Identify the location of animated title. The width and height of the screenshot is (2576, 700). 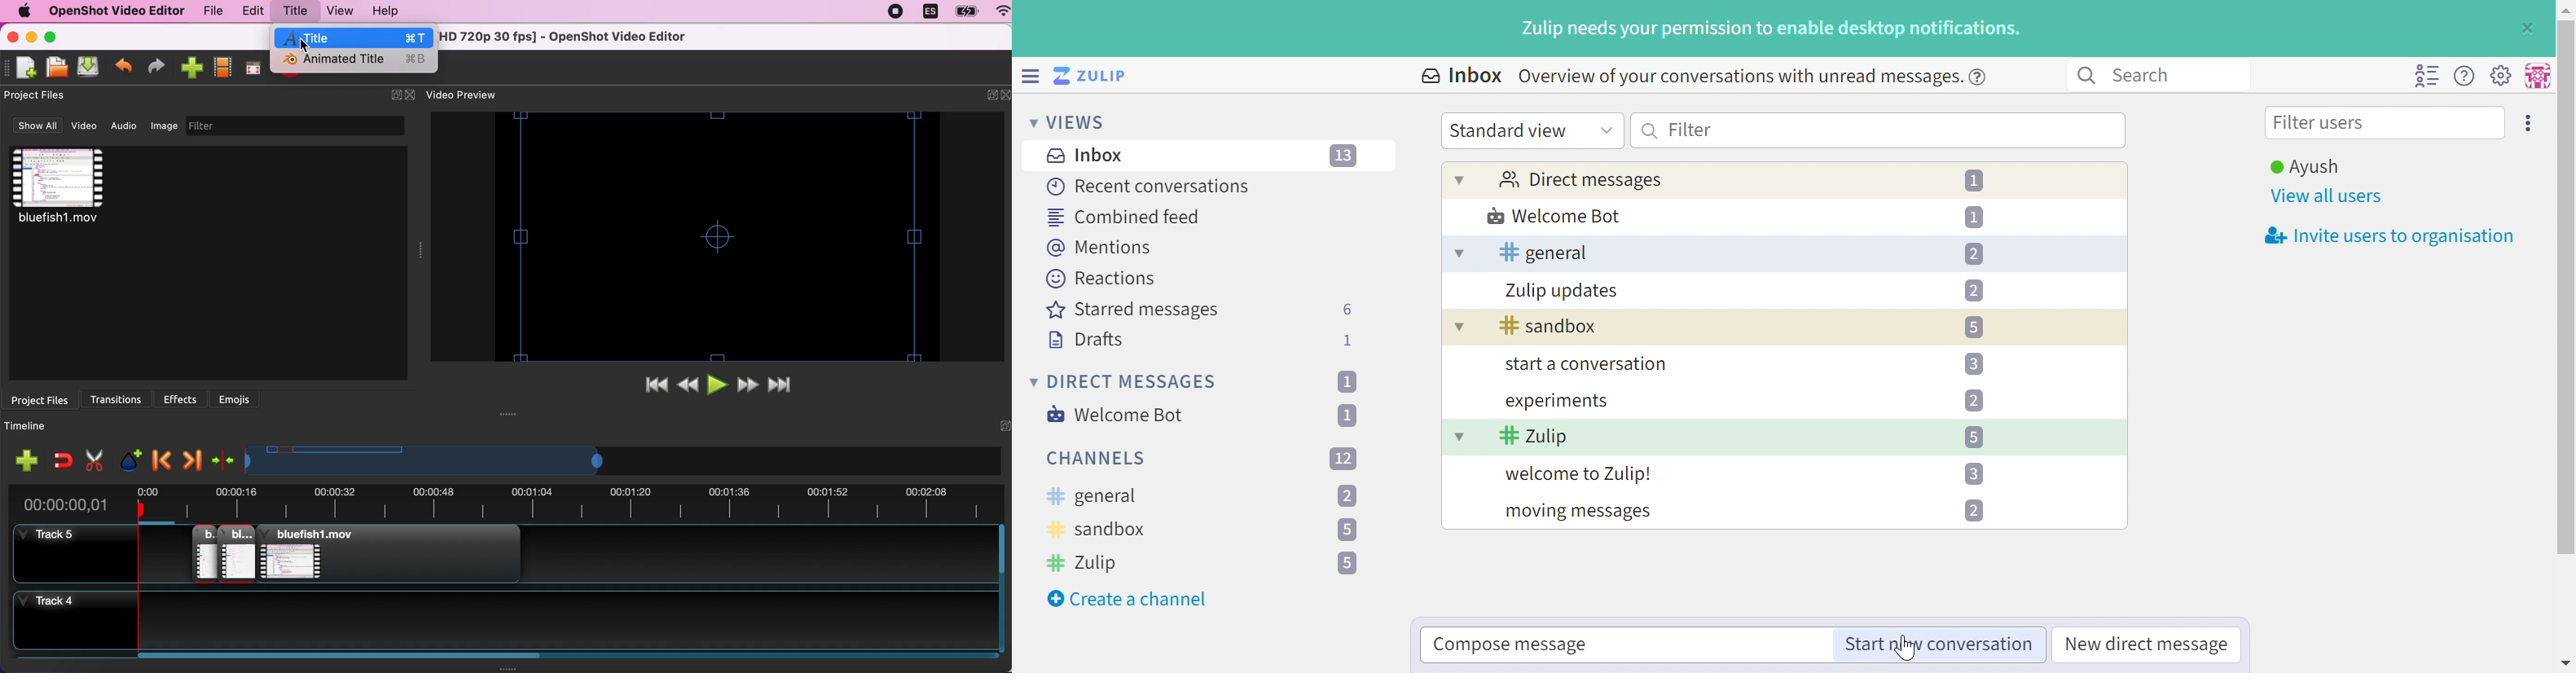
(354, 60).